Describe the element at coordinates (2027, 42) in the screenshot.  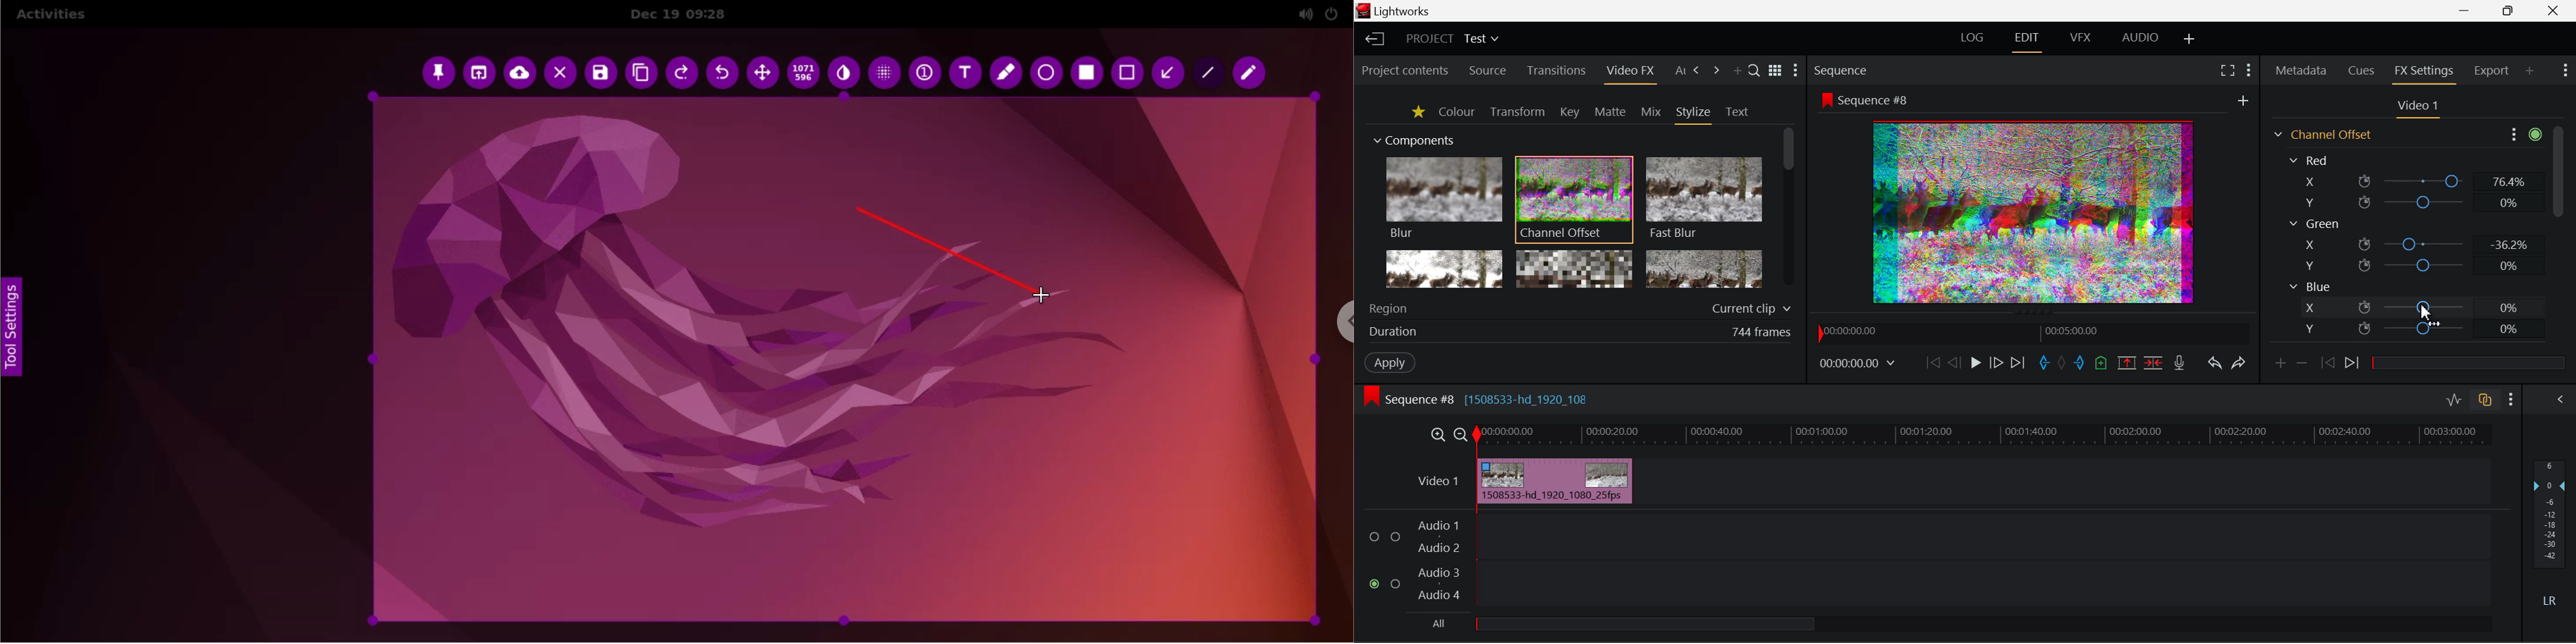
I see `Edit Layout Open` at that location.